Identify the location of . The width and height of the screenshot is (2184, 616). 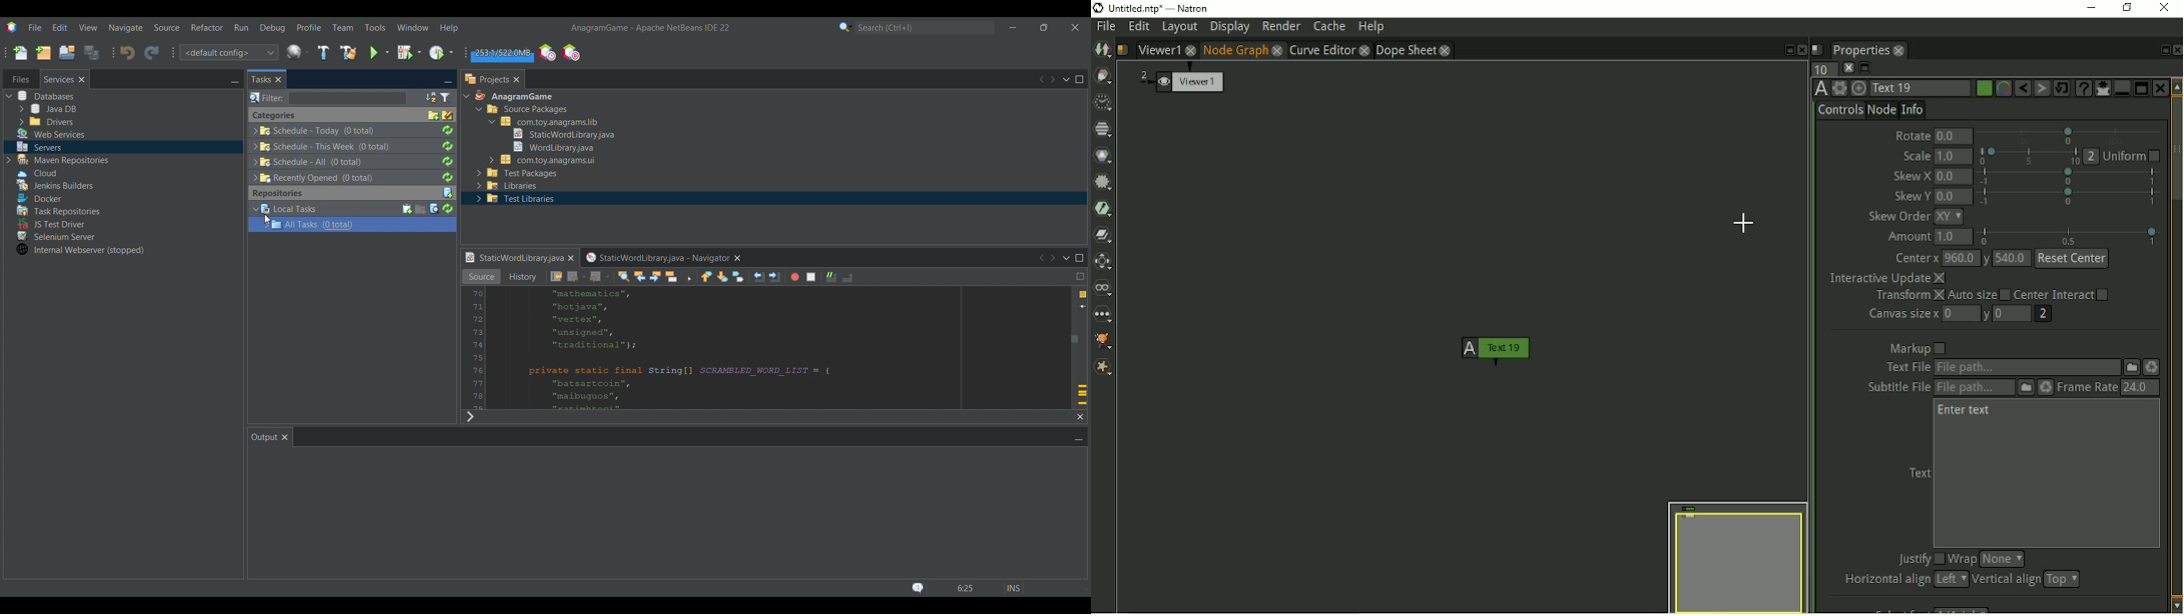
(637, 276).